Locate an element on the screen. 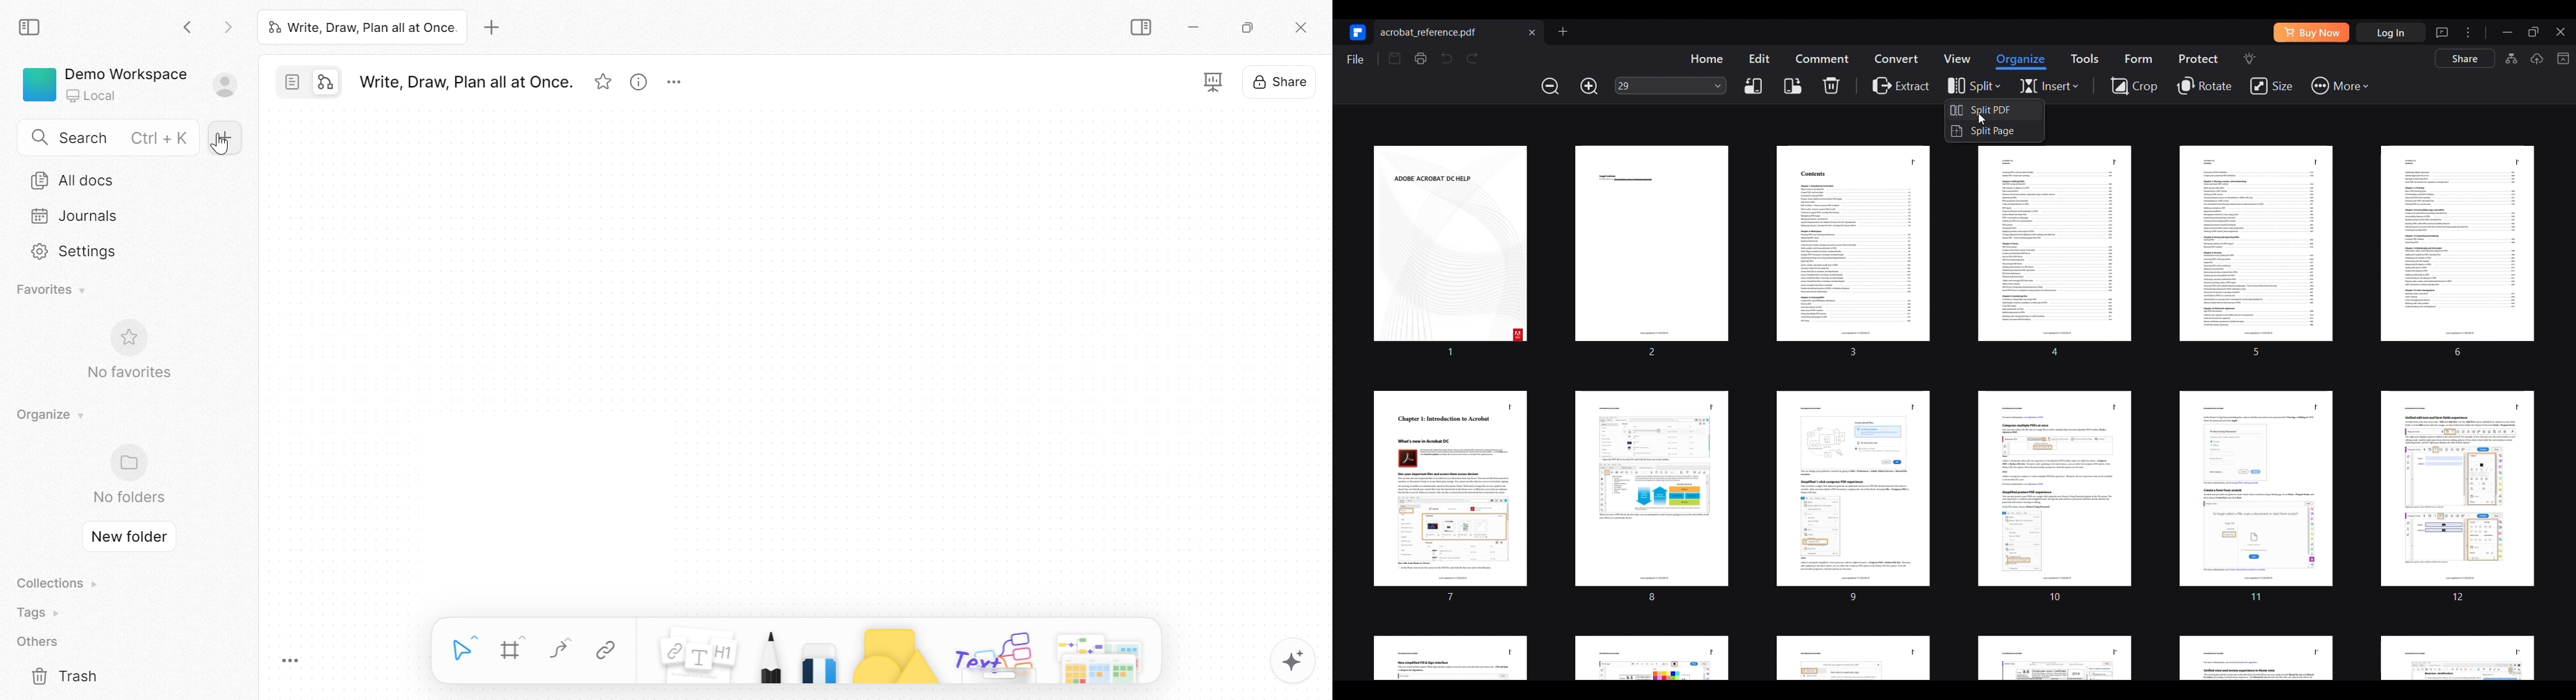 The image size is (2576, 700). Back is located at coordinates (189, 29).